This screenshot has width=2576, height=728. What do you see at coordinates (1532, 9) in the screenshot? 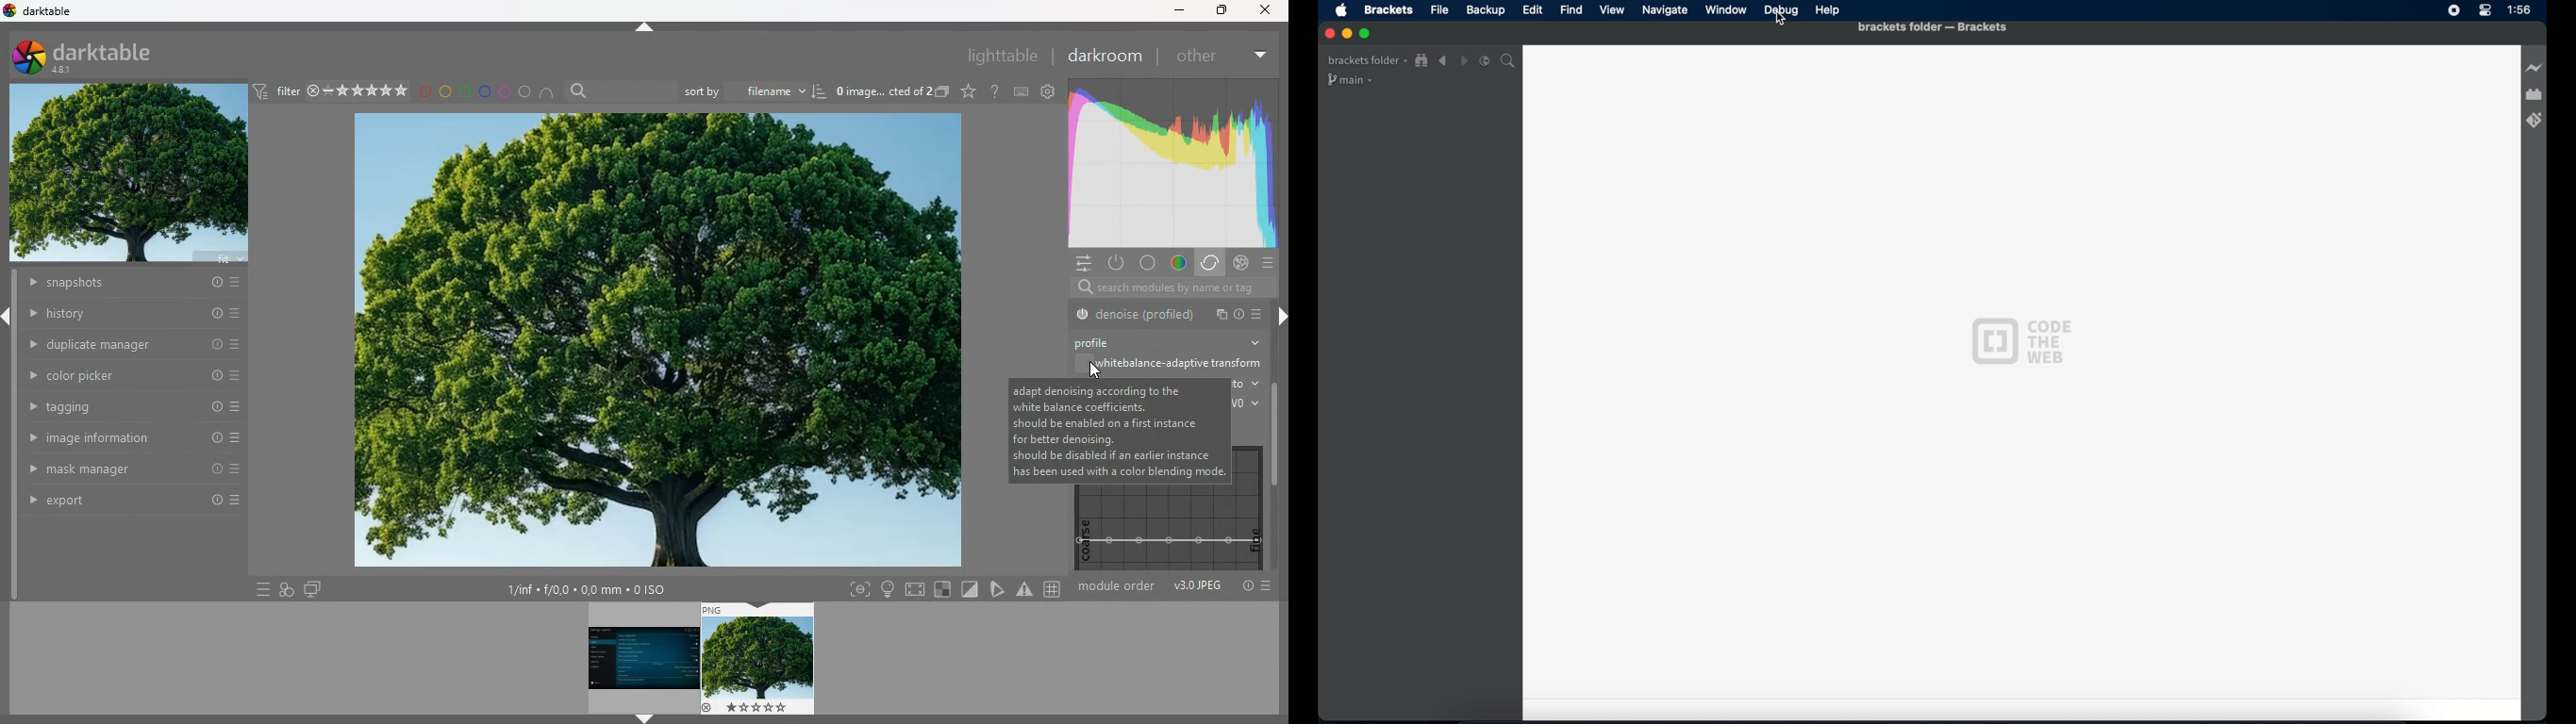
I see `edit` at bounding box center [1532, 9].